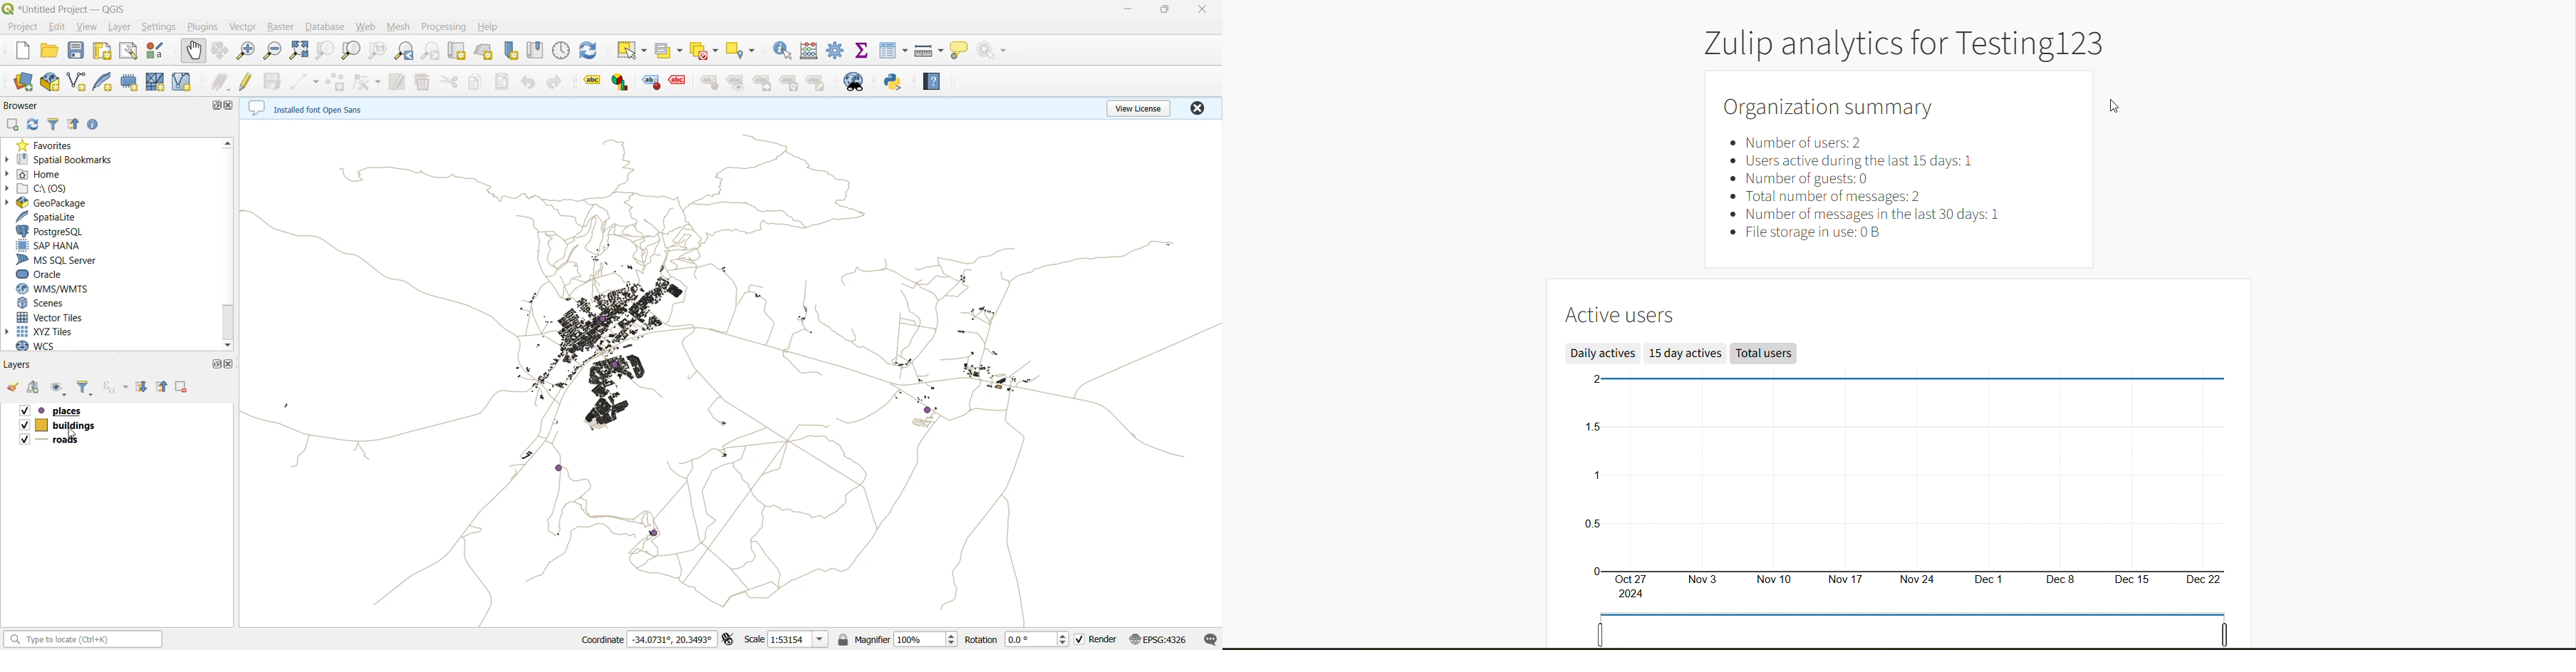 The height and width of the screenshot is (672, 2576). Describe the element at coordinates (476, 81) in the screenshot. I see `copy` at that location.